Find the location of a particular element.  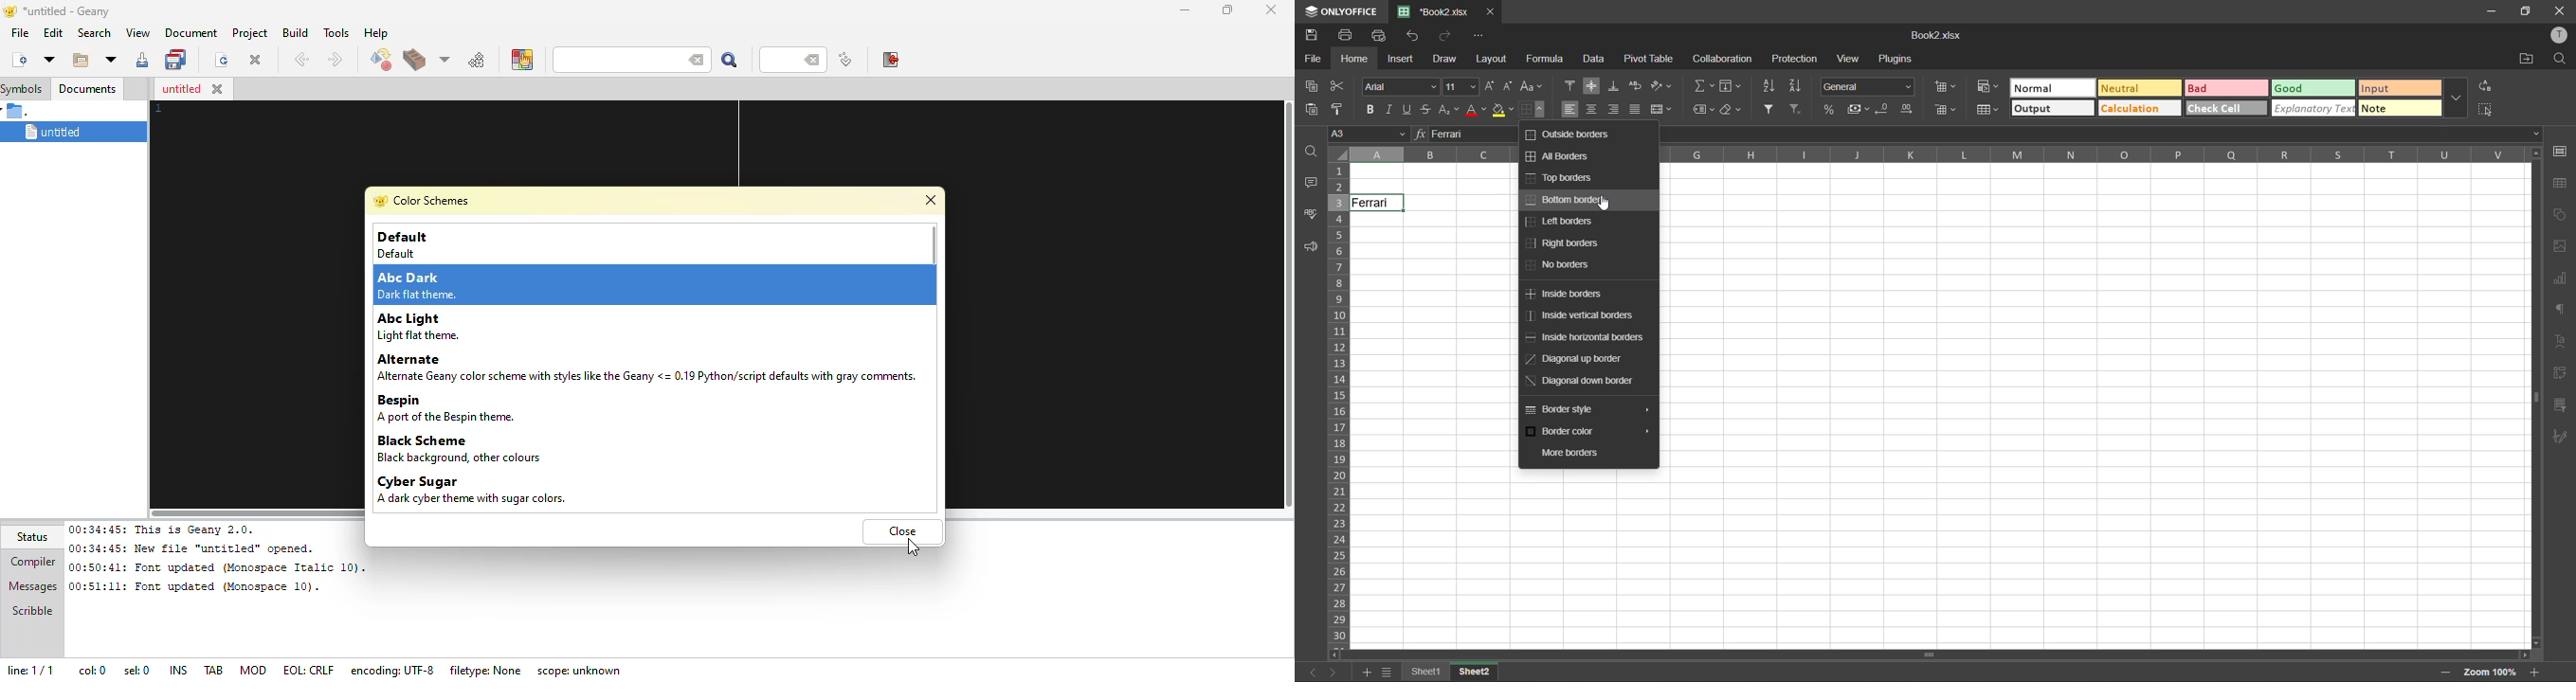

layout is located at coordinates (1492, 57).